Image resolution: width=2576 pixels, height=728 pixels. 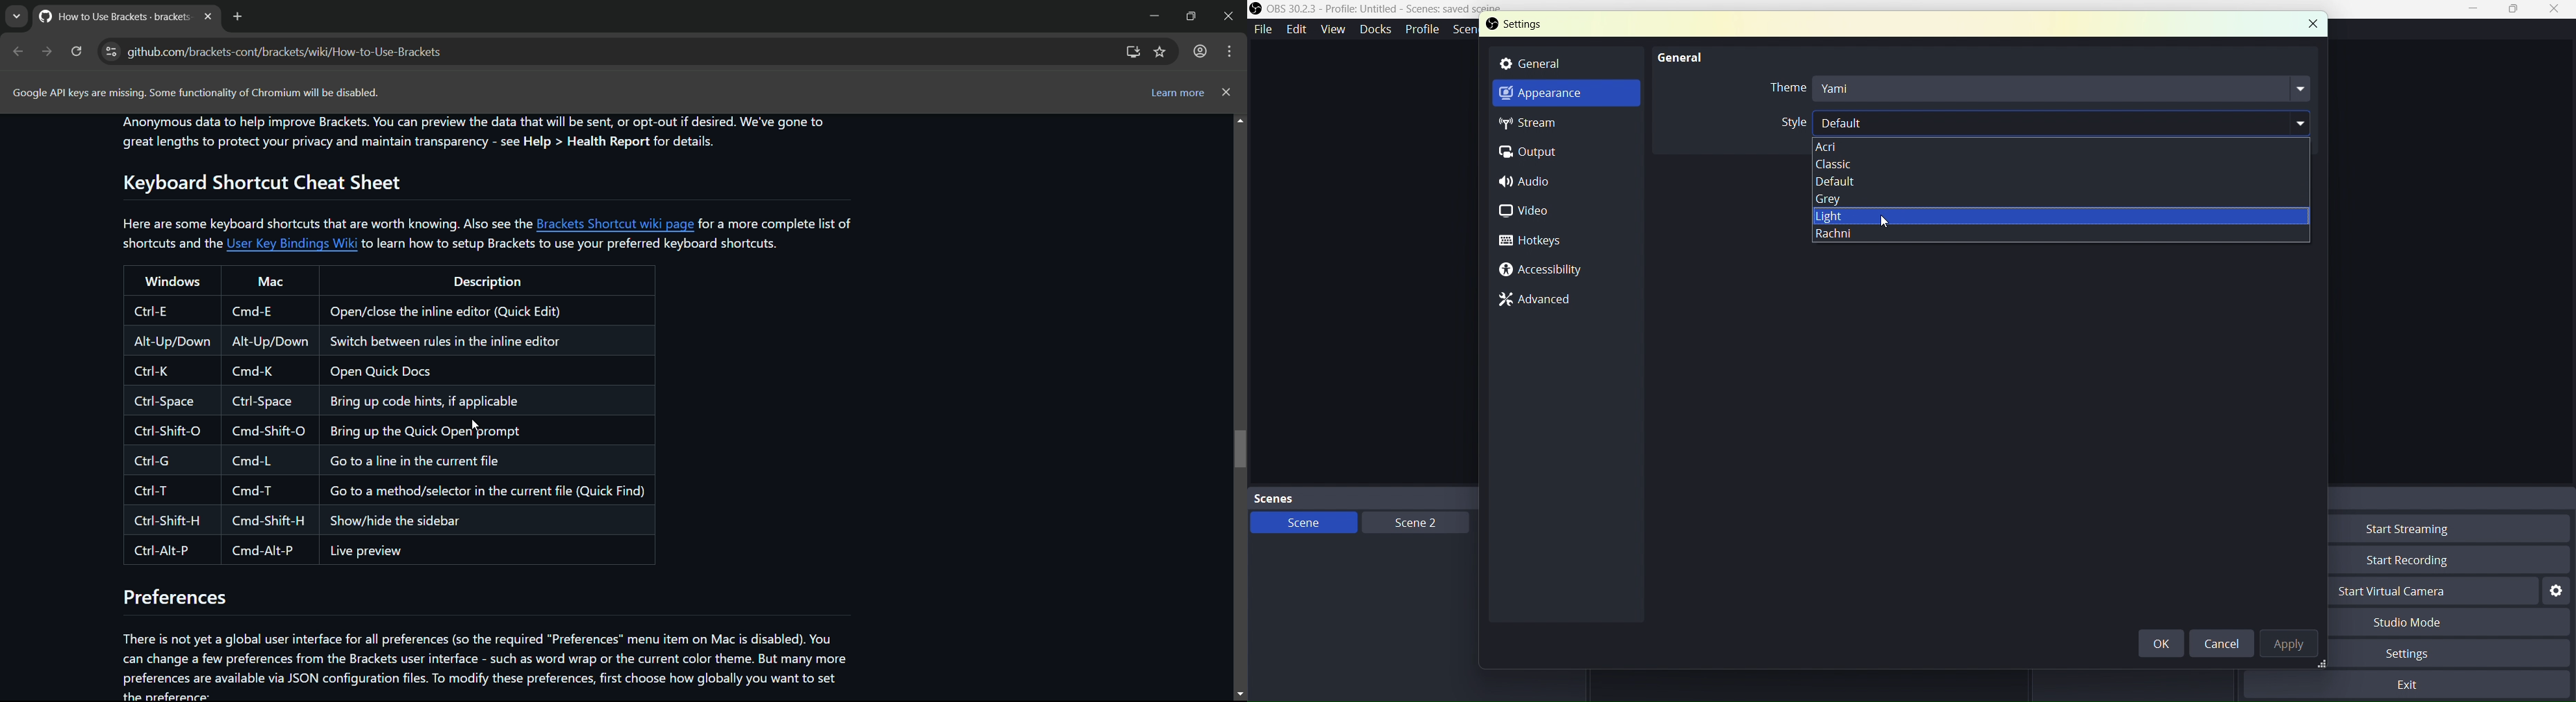 I want to click on bookmark this tab, so click(x=1161, y=51).